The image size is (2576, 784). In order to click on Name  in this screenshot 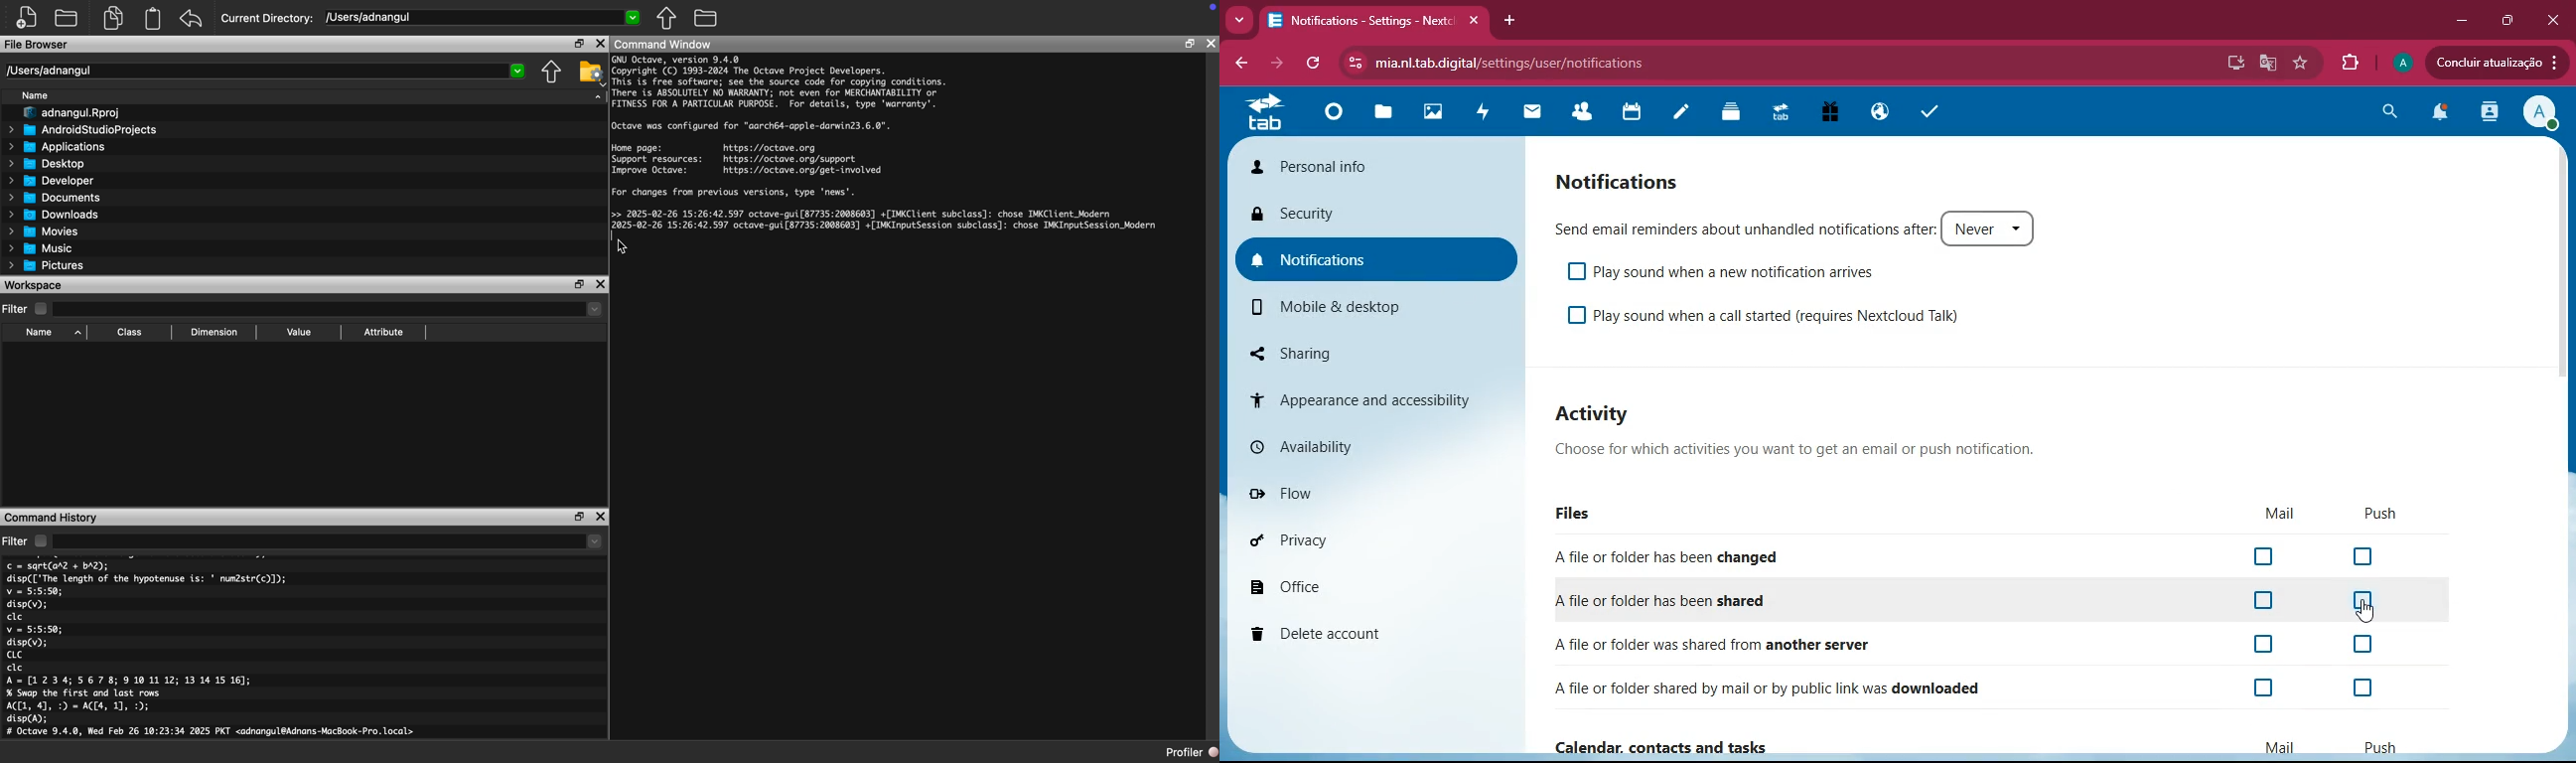, I will do `click(51, 333)`.